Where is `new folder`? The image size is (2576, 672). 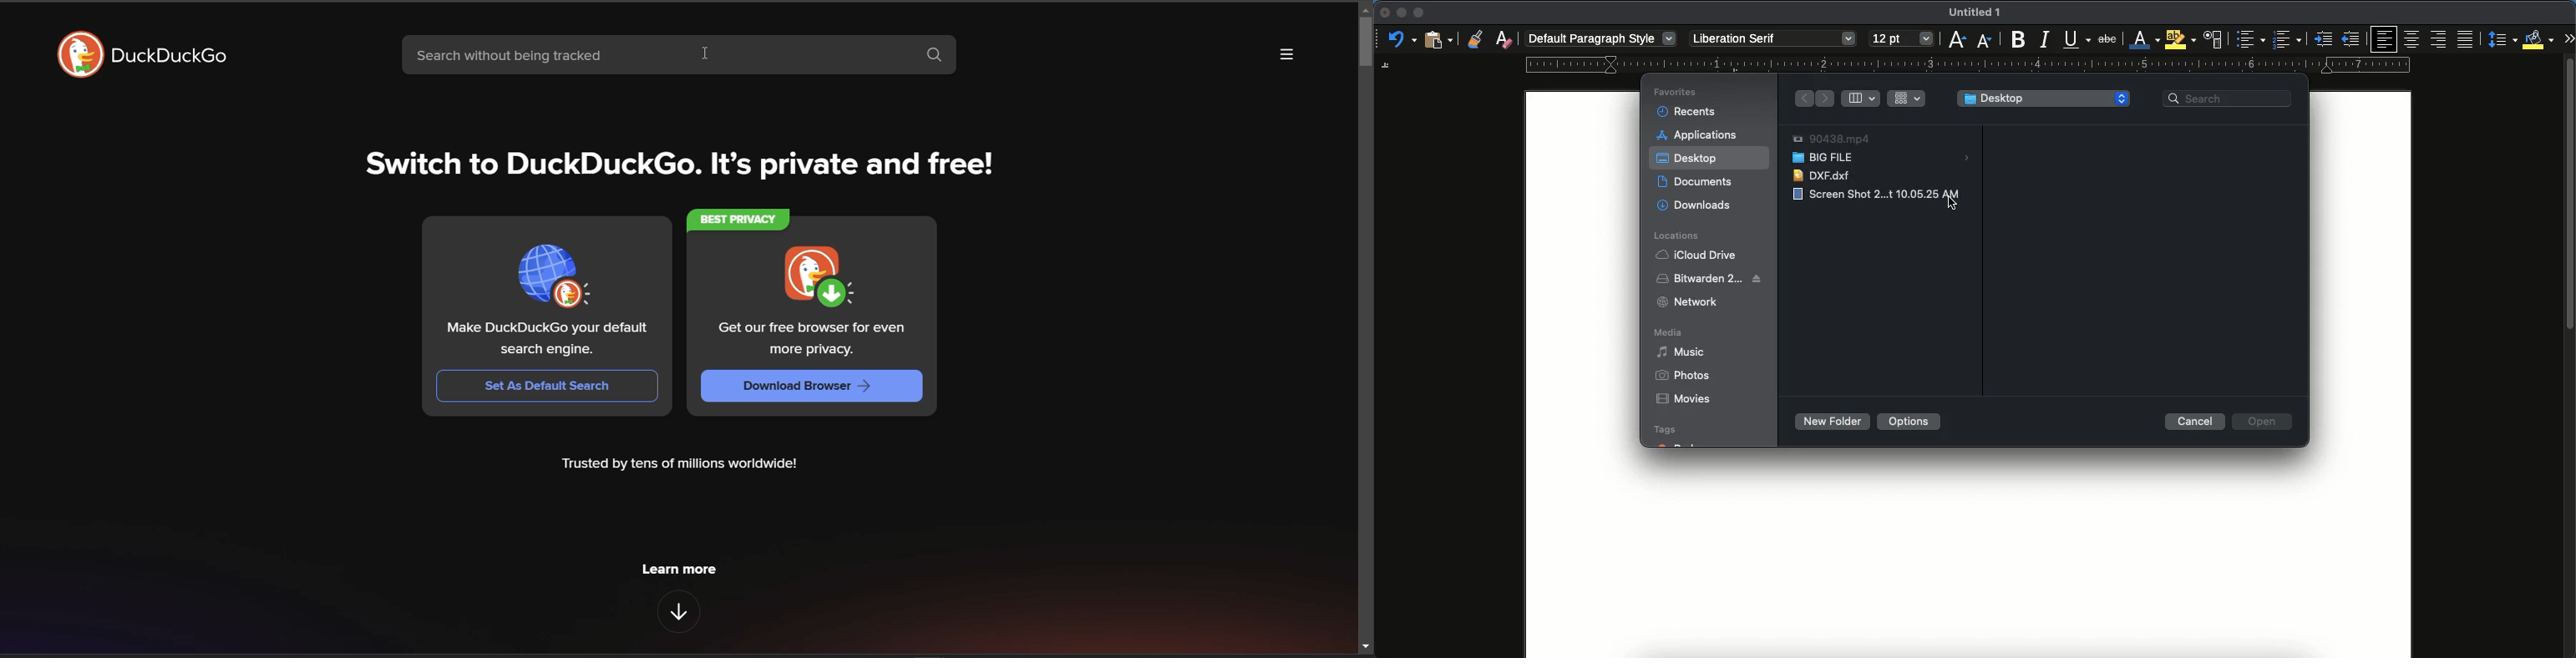
new folder is located at coordinates (1830, 422).